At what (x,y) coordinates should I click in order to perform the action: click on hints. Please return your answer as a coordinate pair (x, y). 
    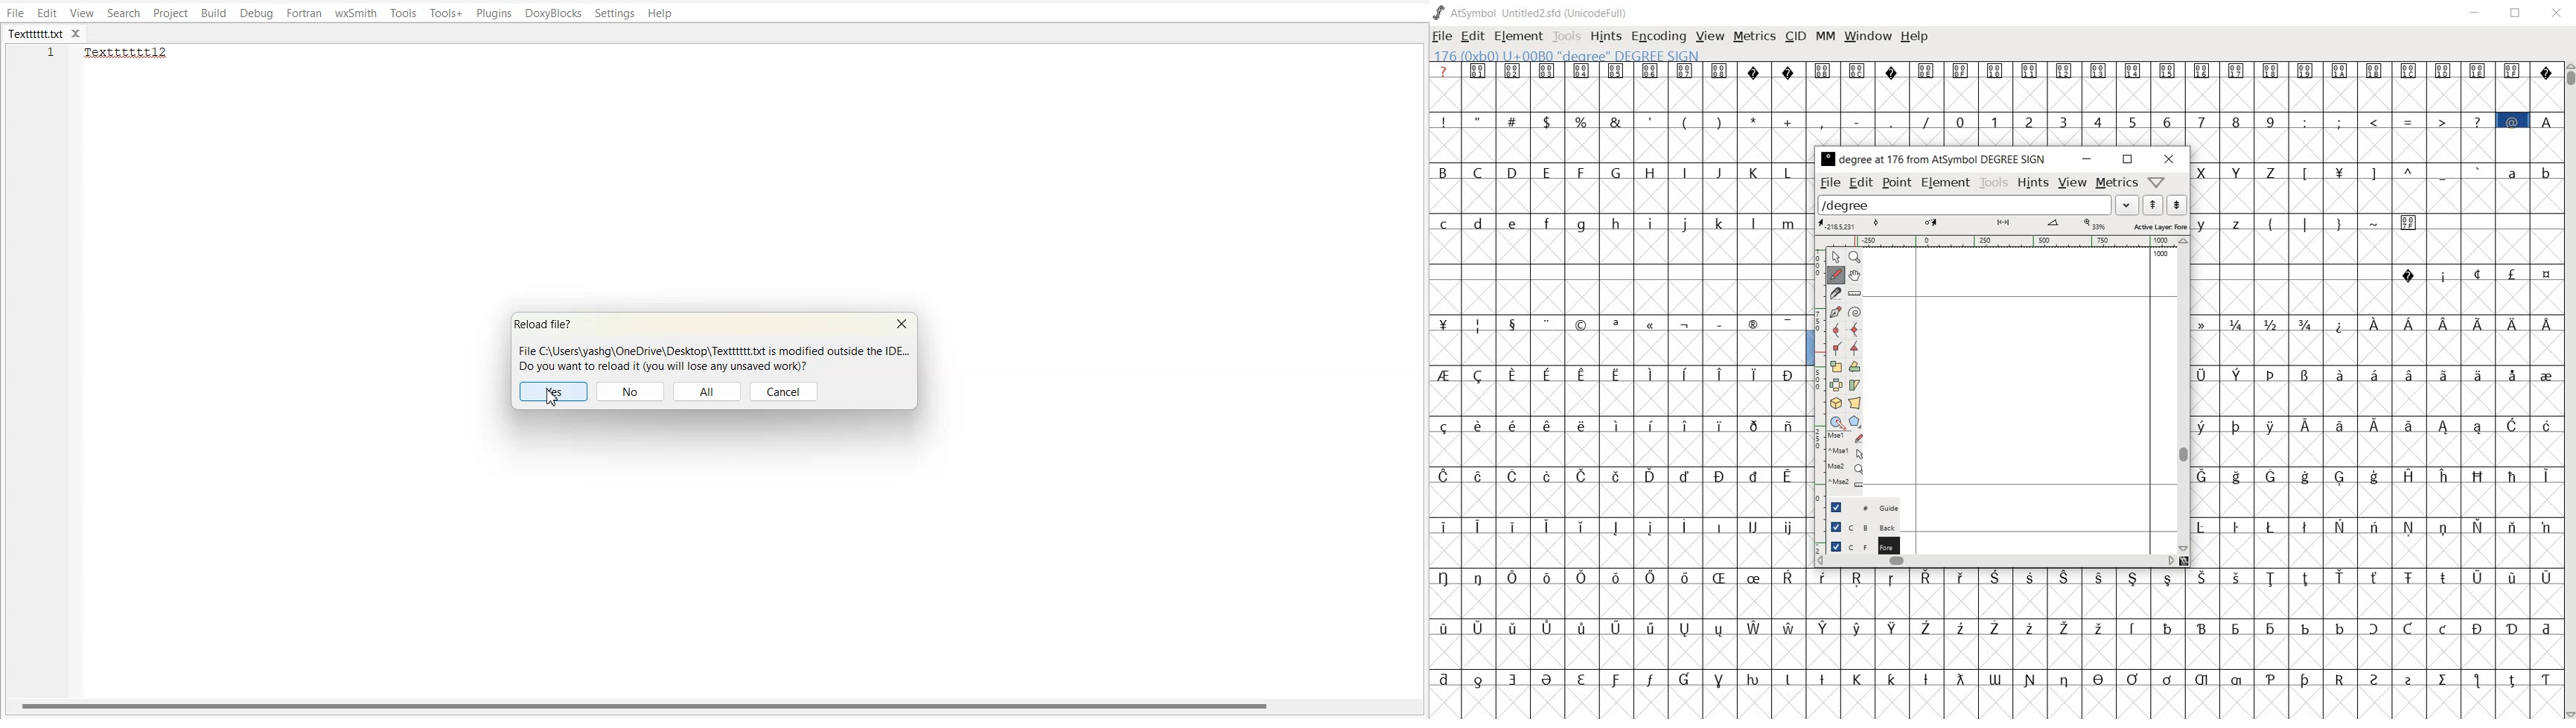
    Looking at the image, I should click on (2033, 183).